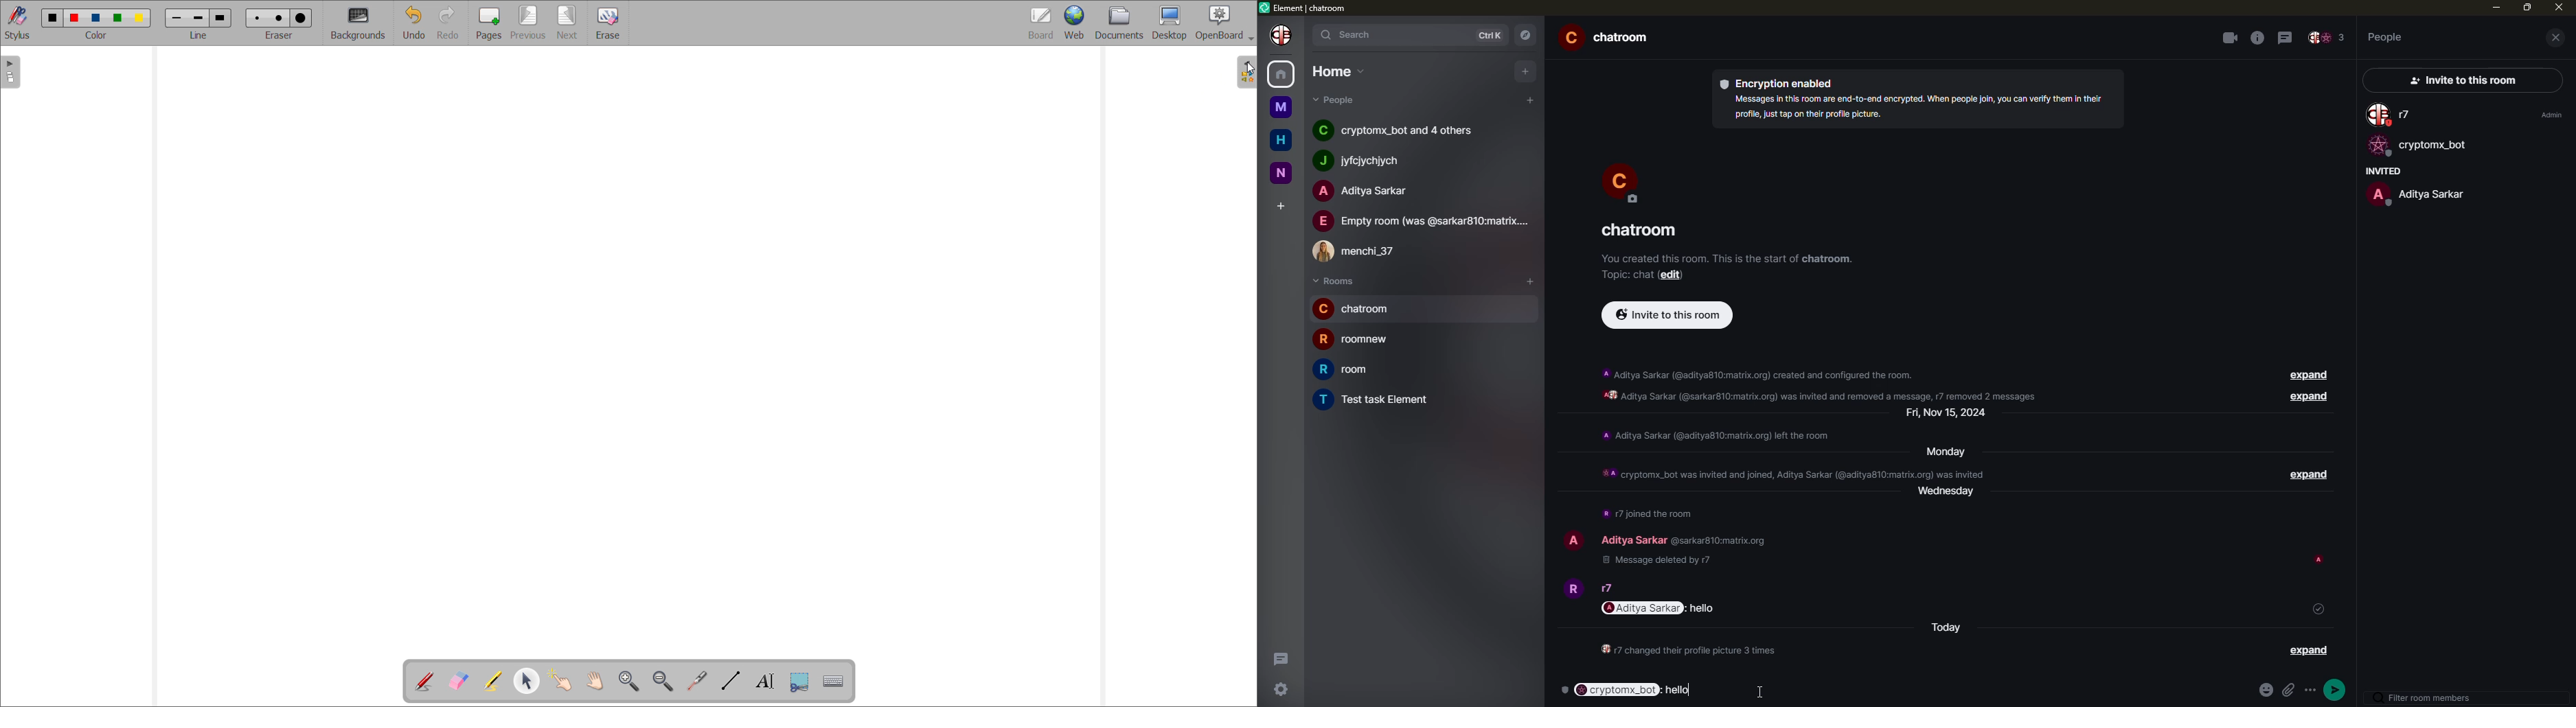 The height and width of the screenshot is (728, 2576). I want to click on message, so click(1703, 608).